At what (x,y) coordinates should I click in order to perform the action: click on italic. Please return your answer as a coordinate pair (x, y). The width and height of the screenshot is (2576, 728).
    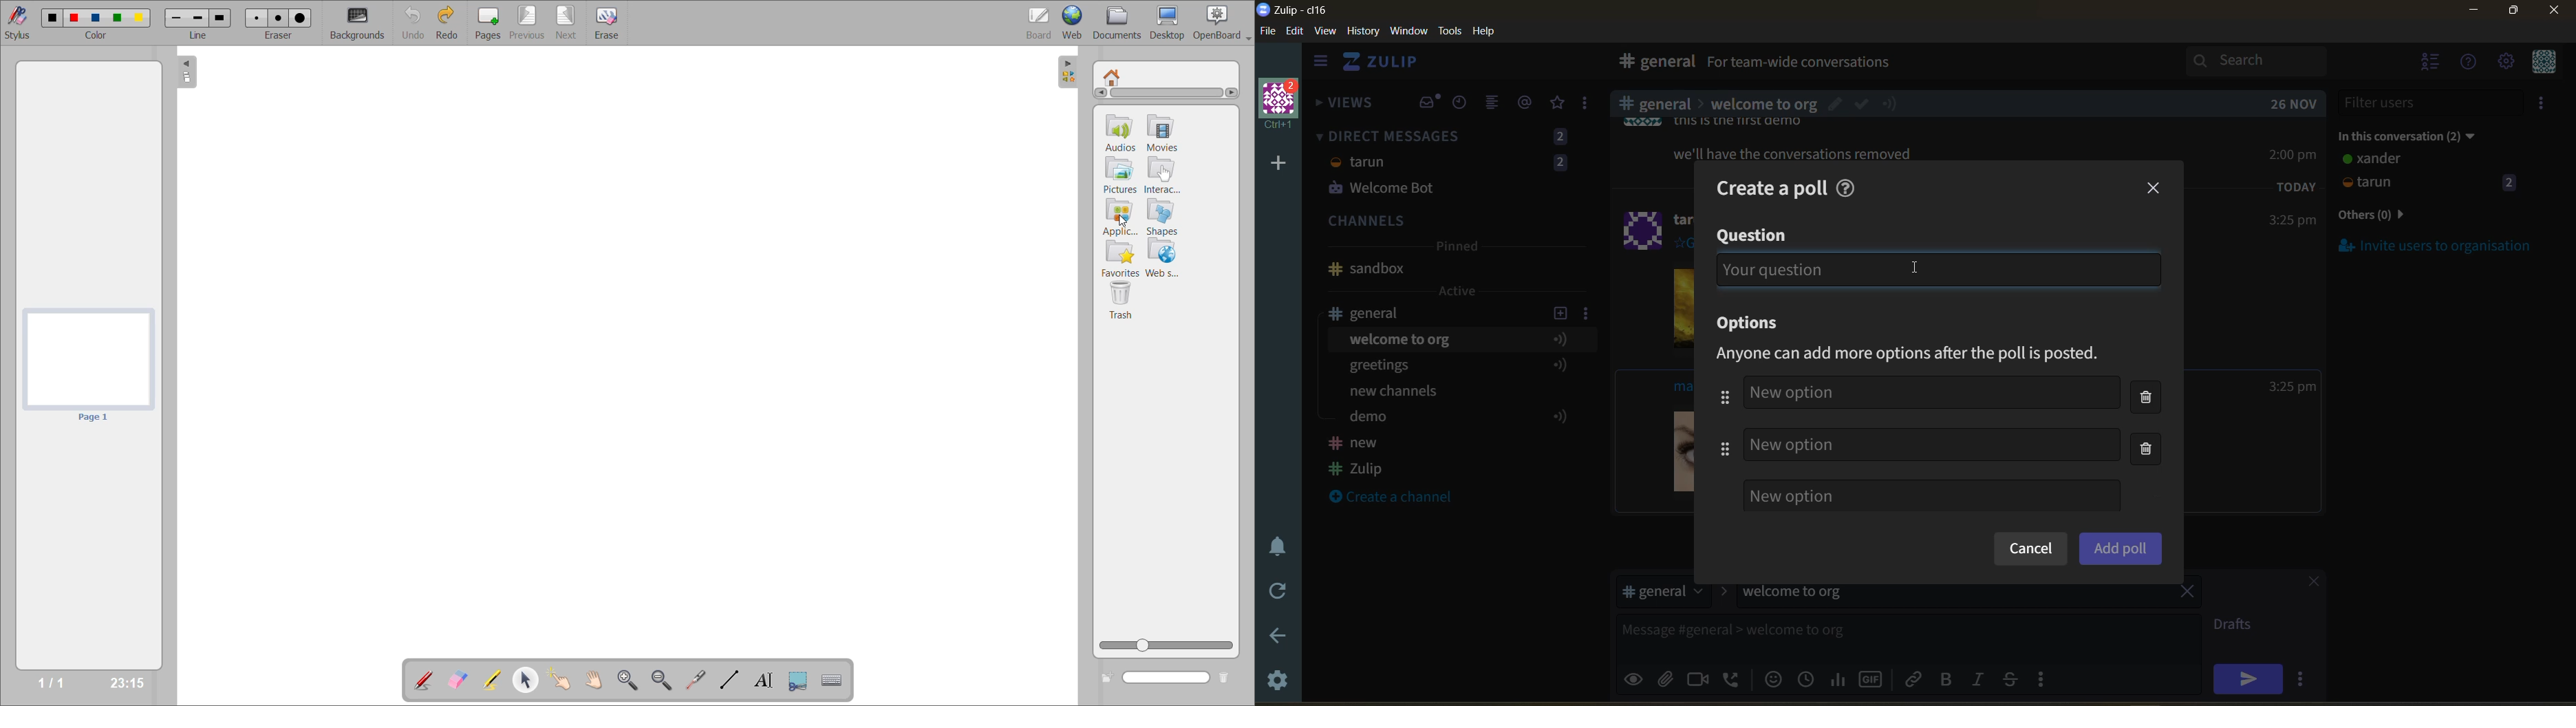
    Looking at the image, I should click on (1981, 681).